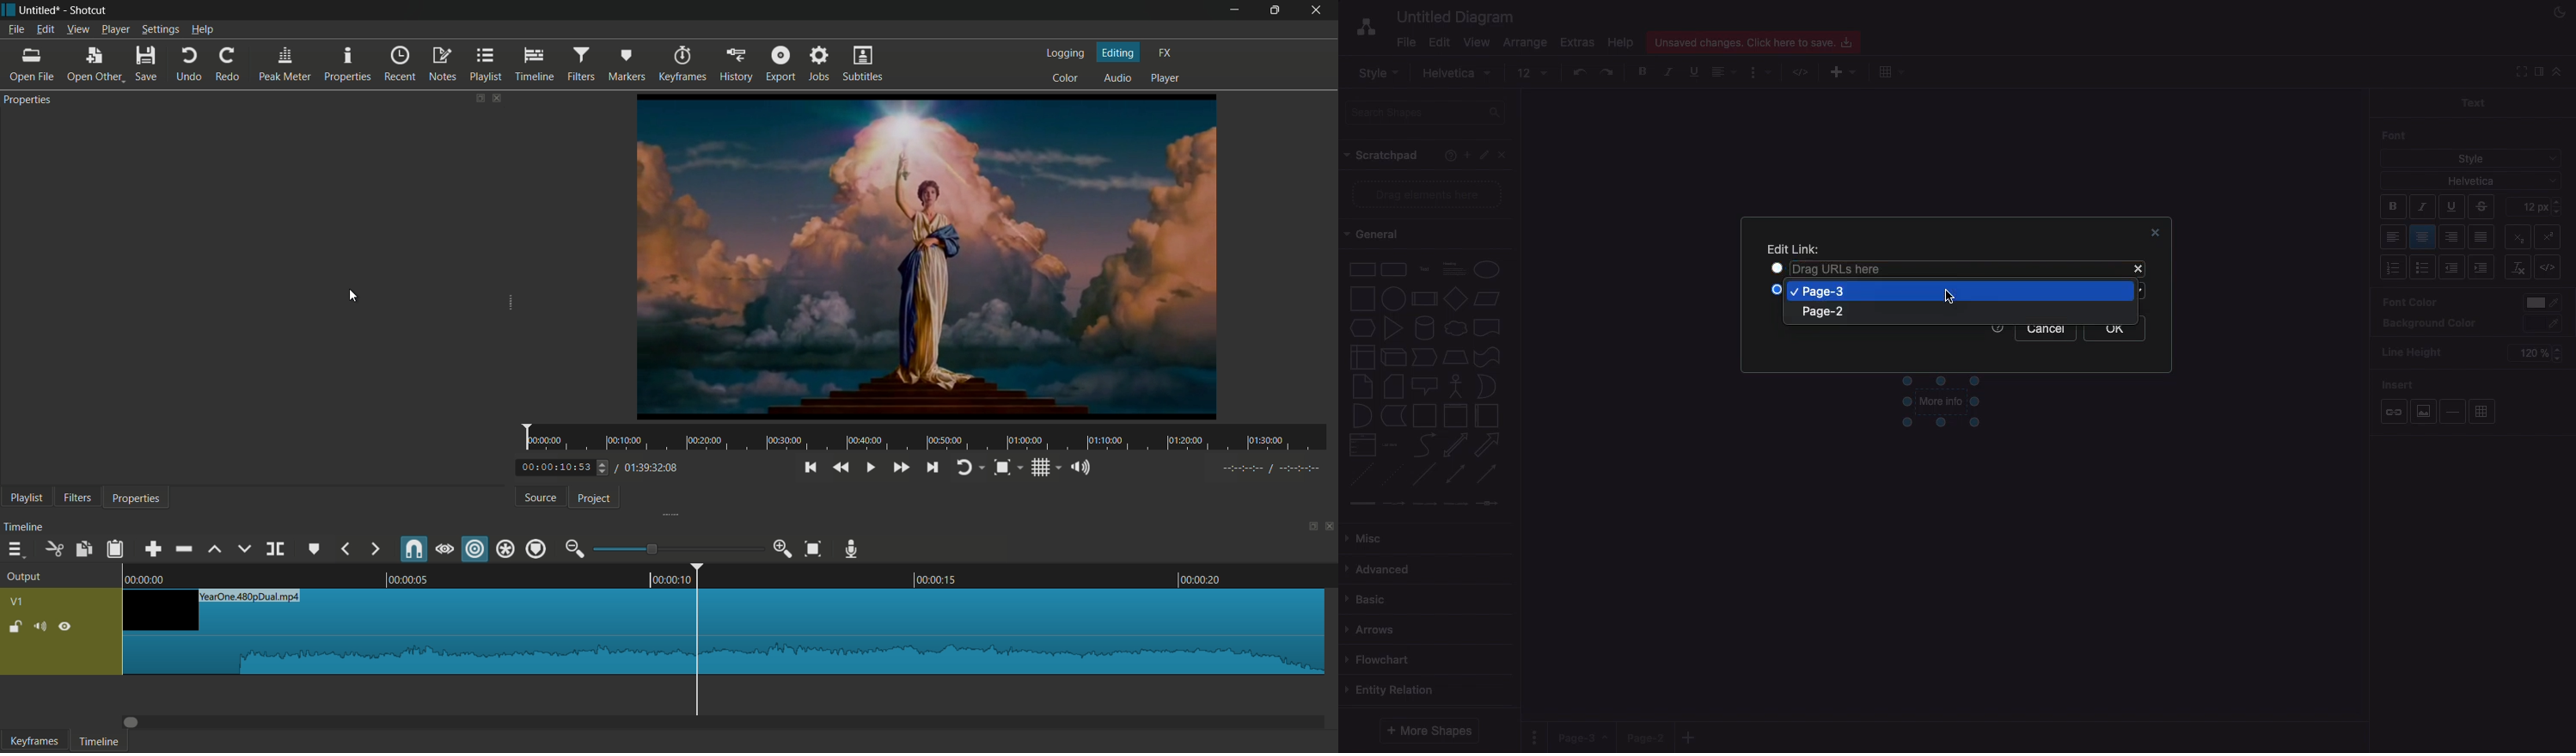 This screenshot has width=2576, height=756. What do you see at coordinates (1775, 267) in the screenshot?
I see `checkbox` at bounding box center [1775, 267].